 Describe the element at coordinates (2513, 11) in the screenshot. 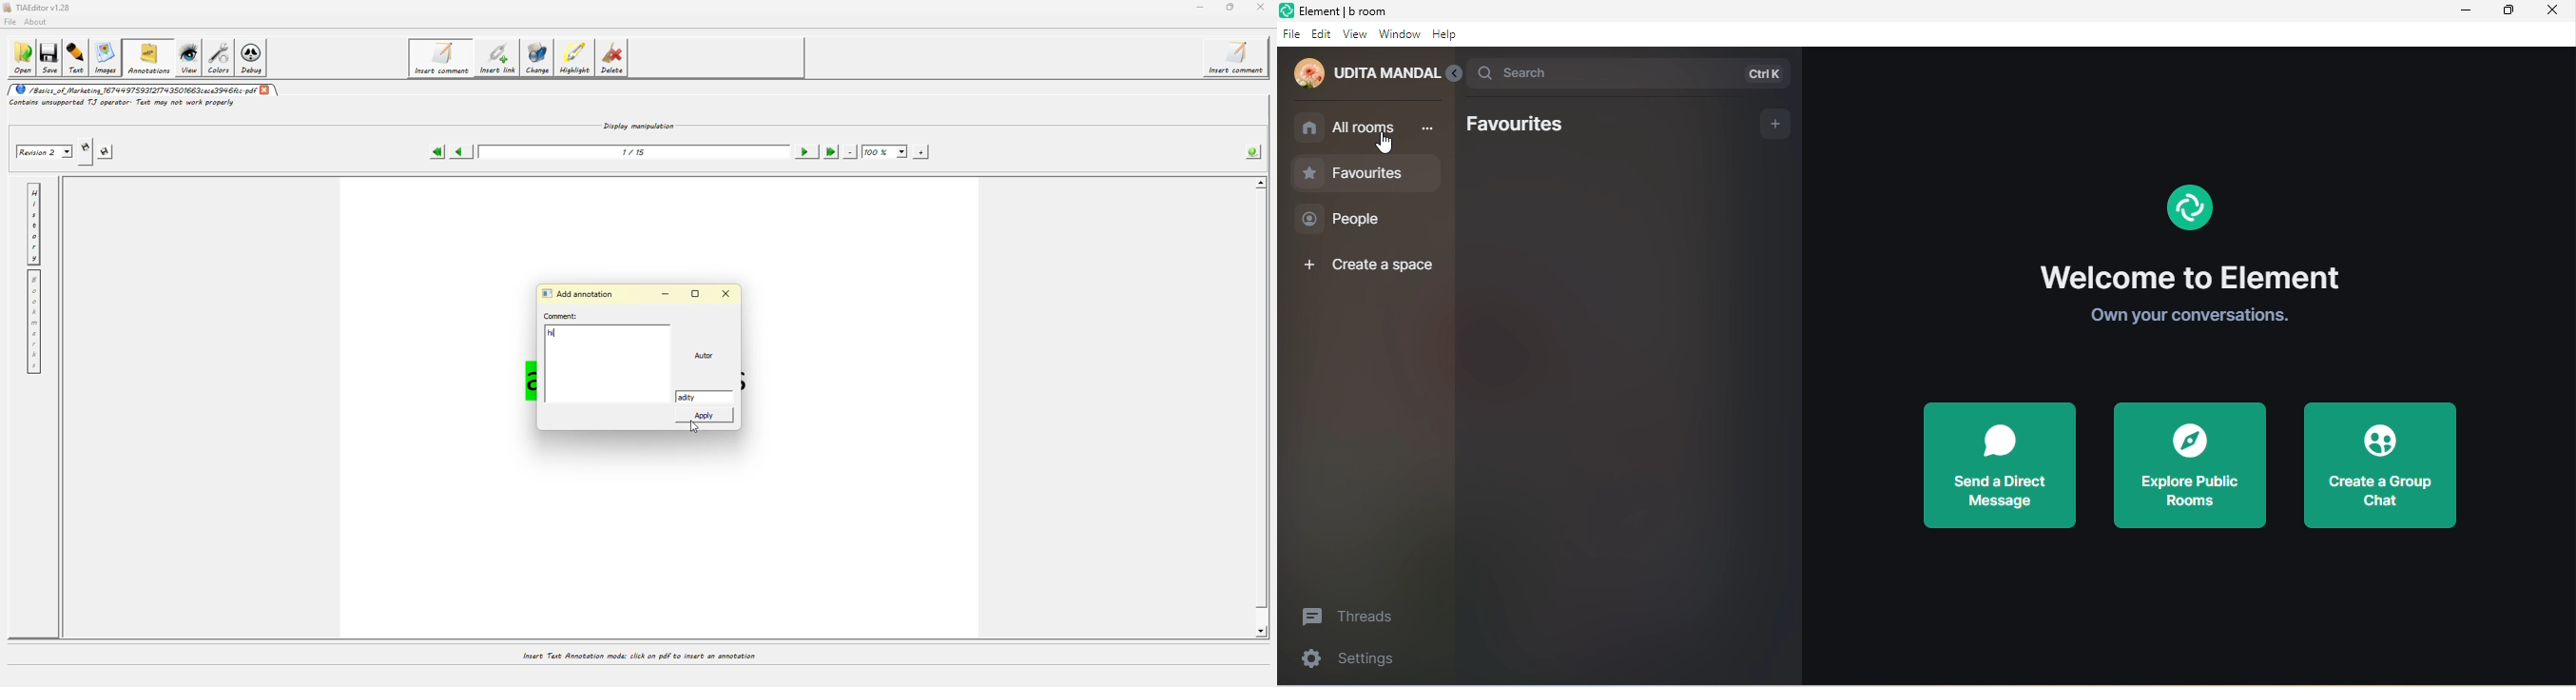

I see `maximize` at that location.